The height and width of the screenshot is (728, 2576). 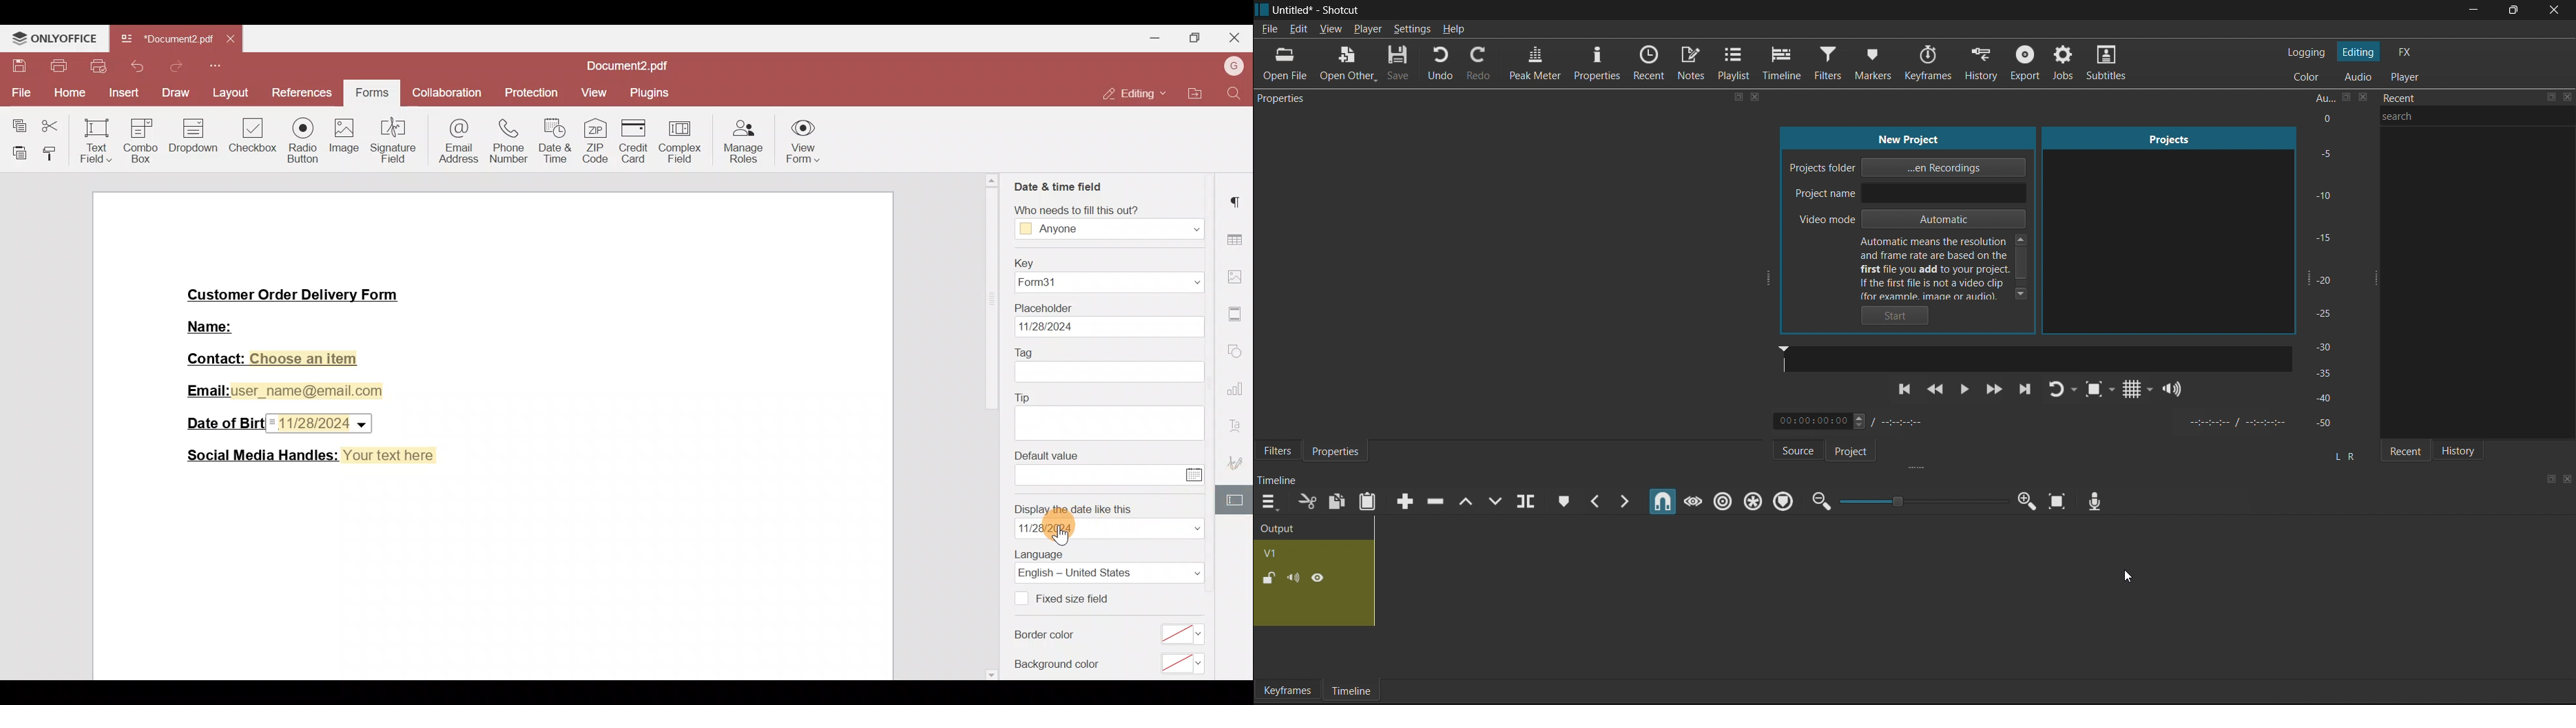 I want to click on Home, so click(x=66, y=94).